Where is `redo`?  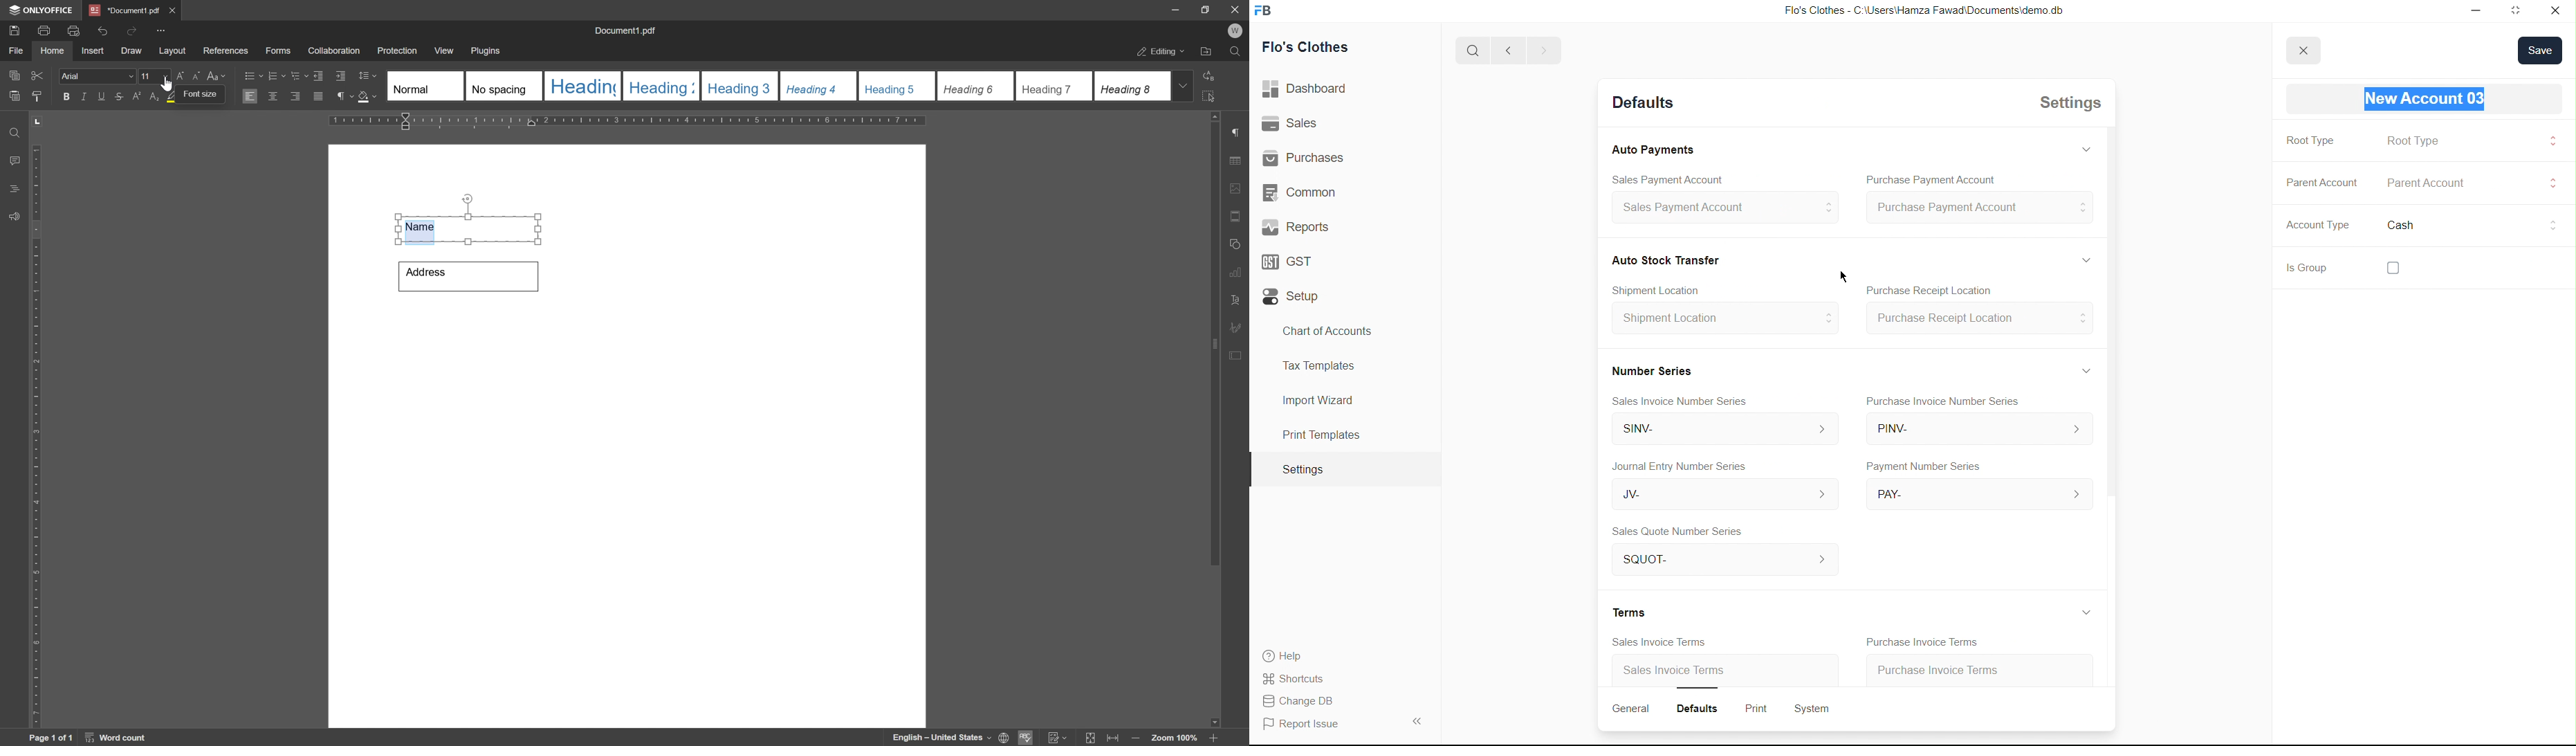 redo is located at coordinates (131, 30).